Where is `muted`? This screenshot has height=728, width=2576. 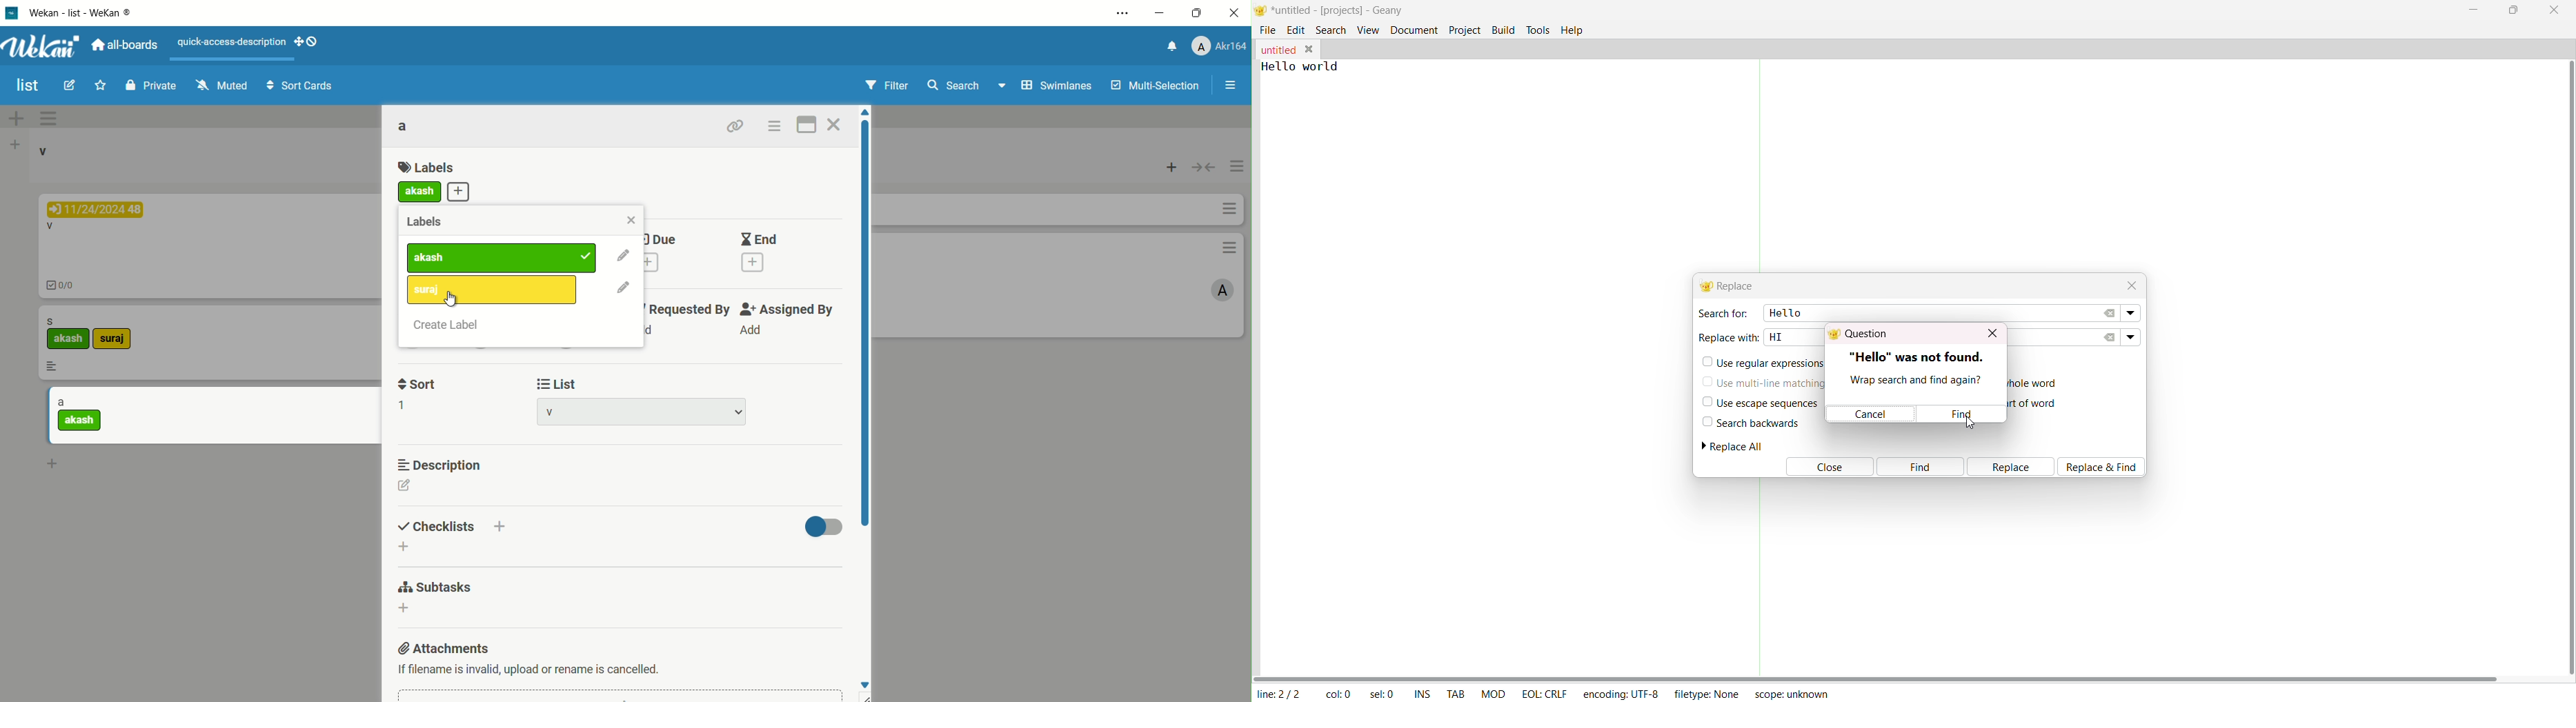
muted is located at coordinates (221, 85).